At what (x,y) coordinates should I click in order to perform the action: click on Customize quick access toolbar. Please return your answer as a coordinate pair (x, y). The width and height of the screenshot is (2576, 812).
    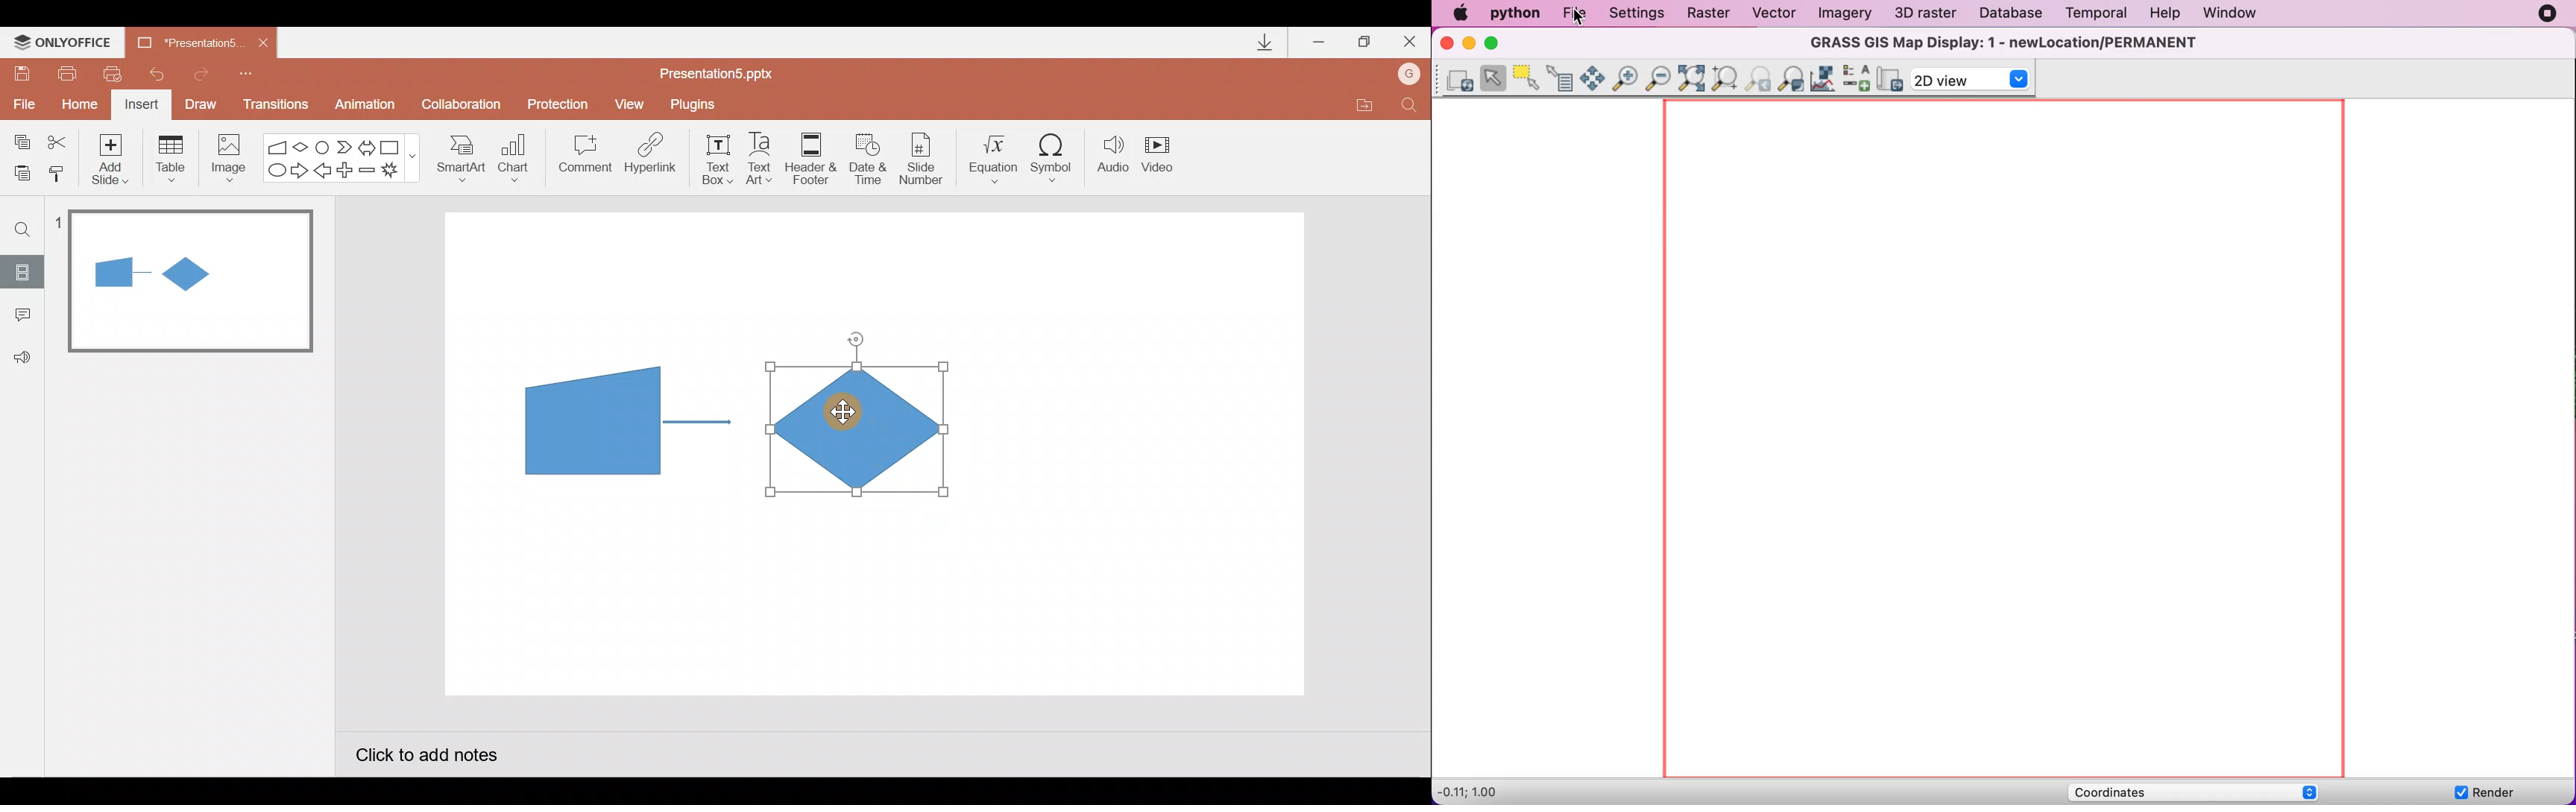
    Looking at the image, I should click on (246, 72).